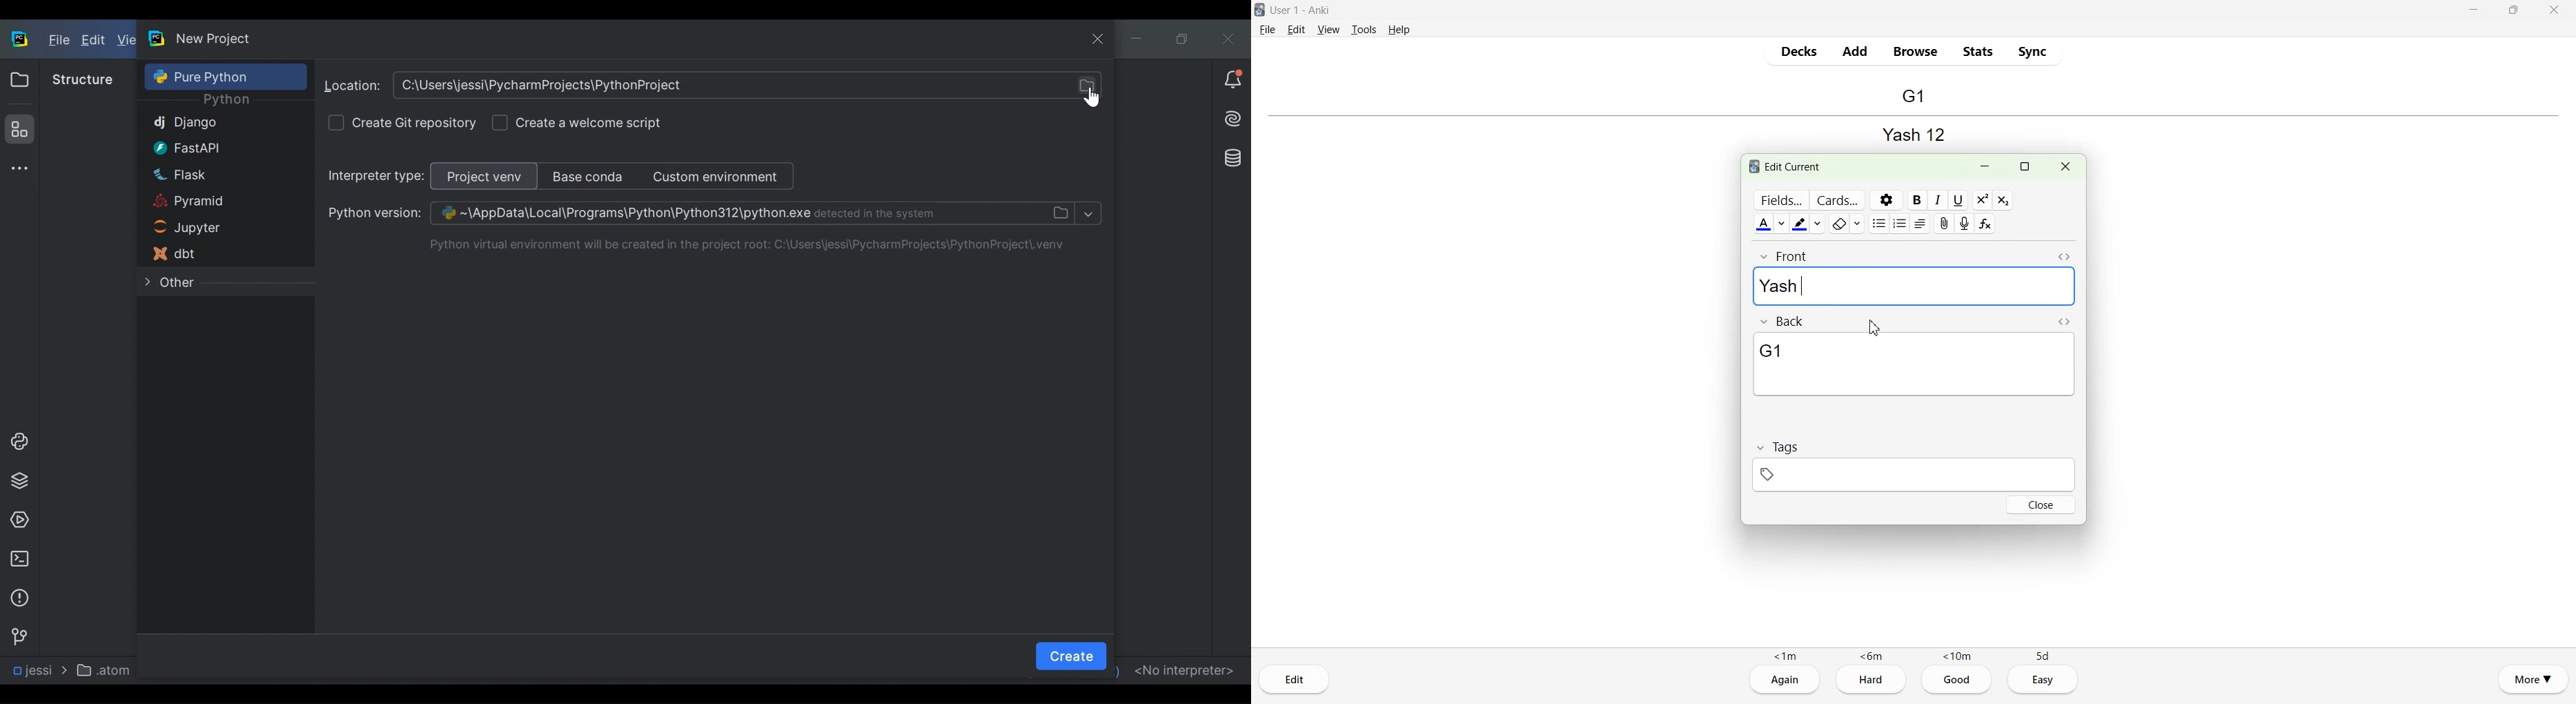  Describe the element at coordinates (1960, 200) in the screenshot. I see `Underline text` at that location.